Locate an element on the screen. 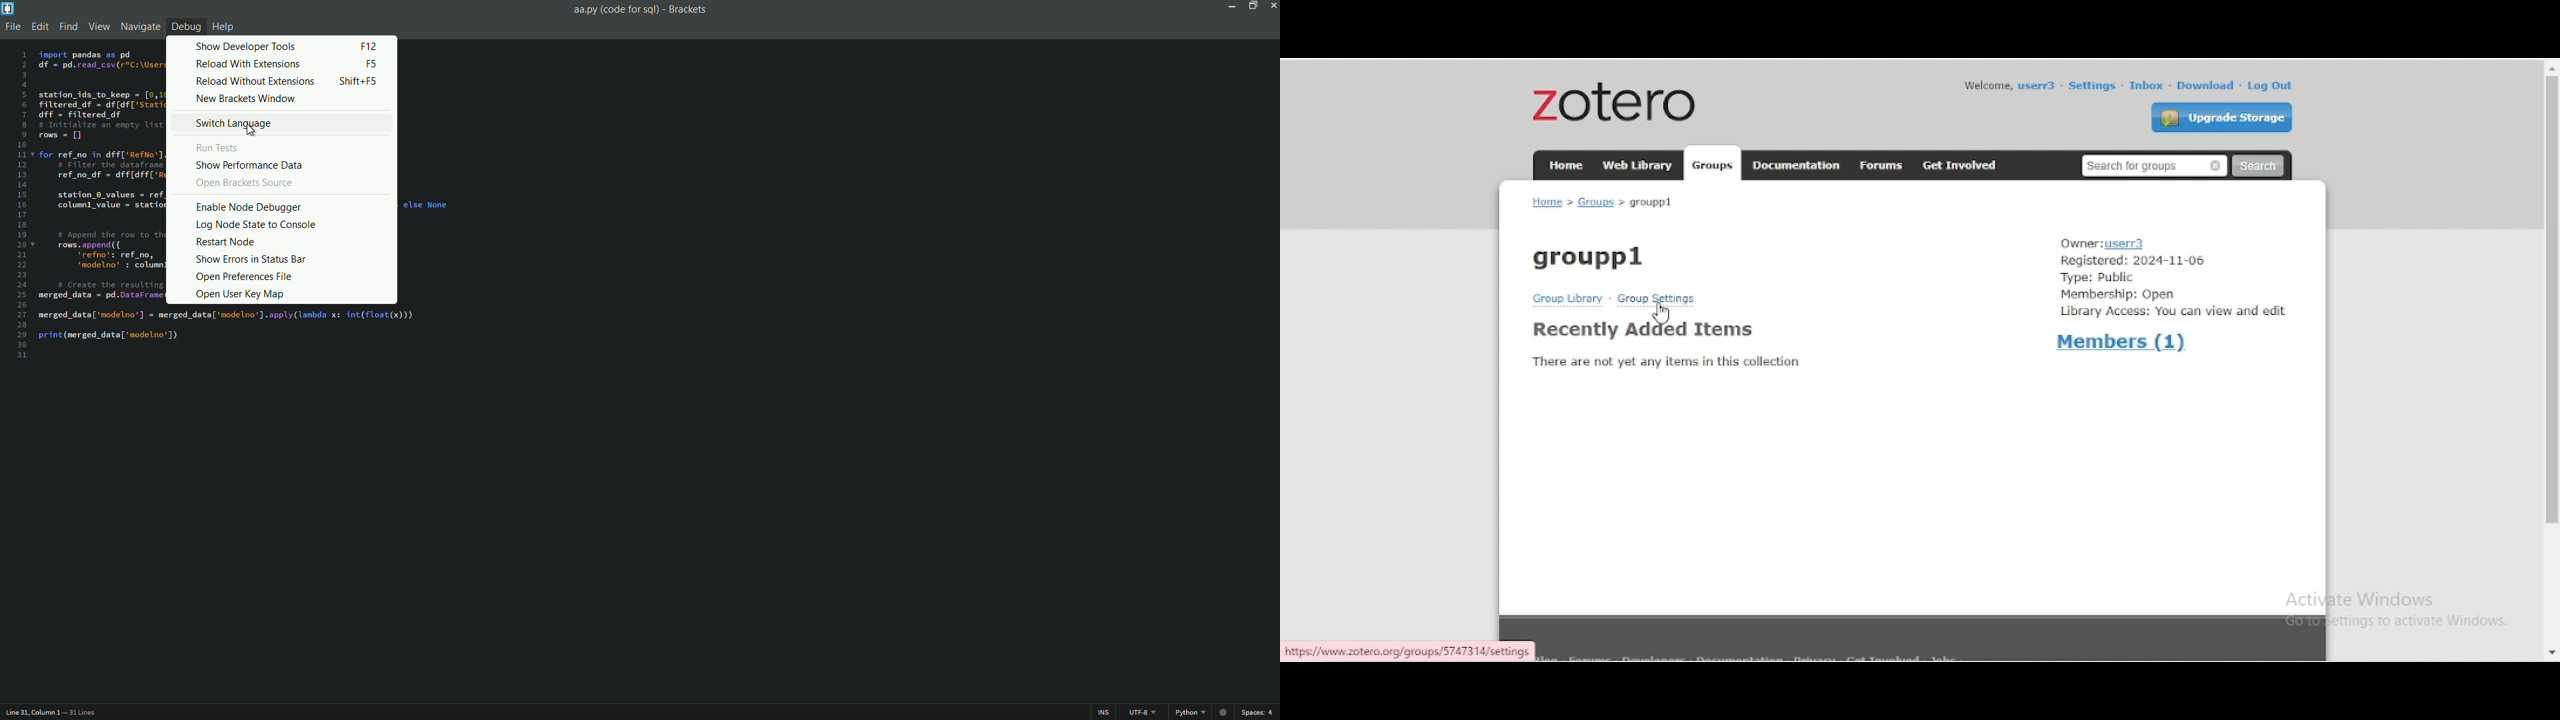  new brackets window is located at coordinates (247, 98).